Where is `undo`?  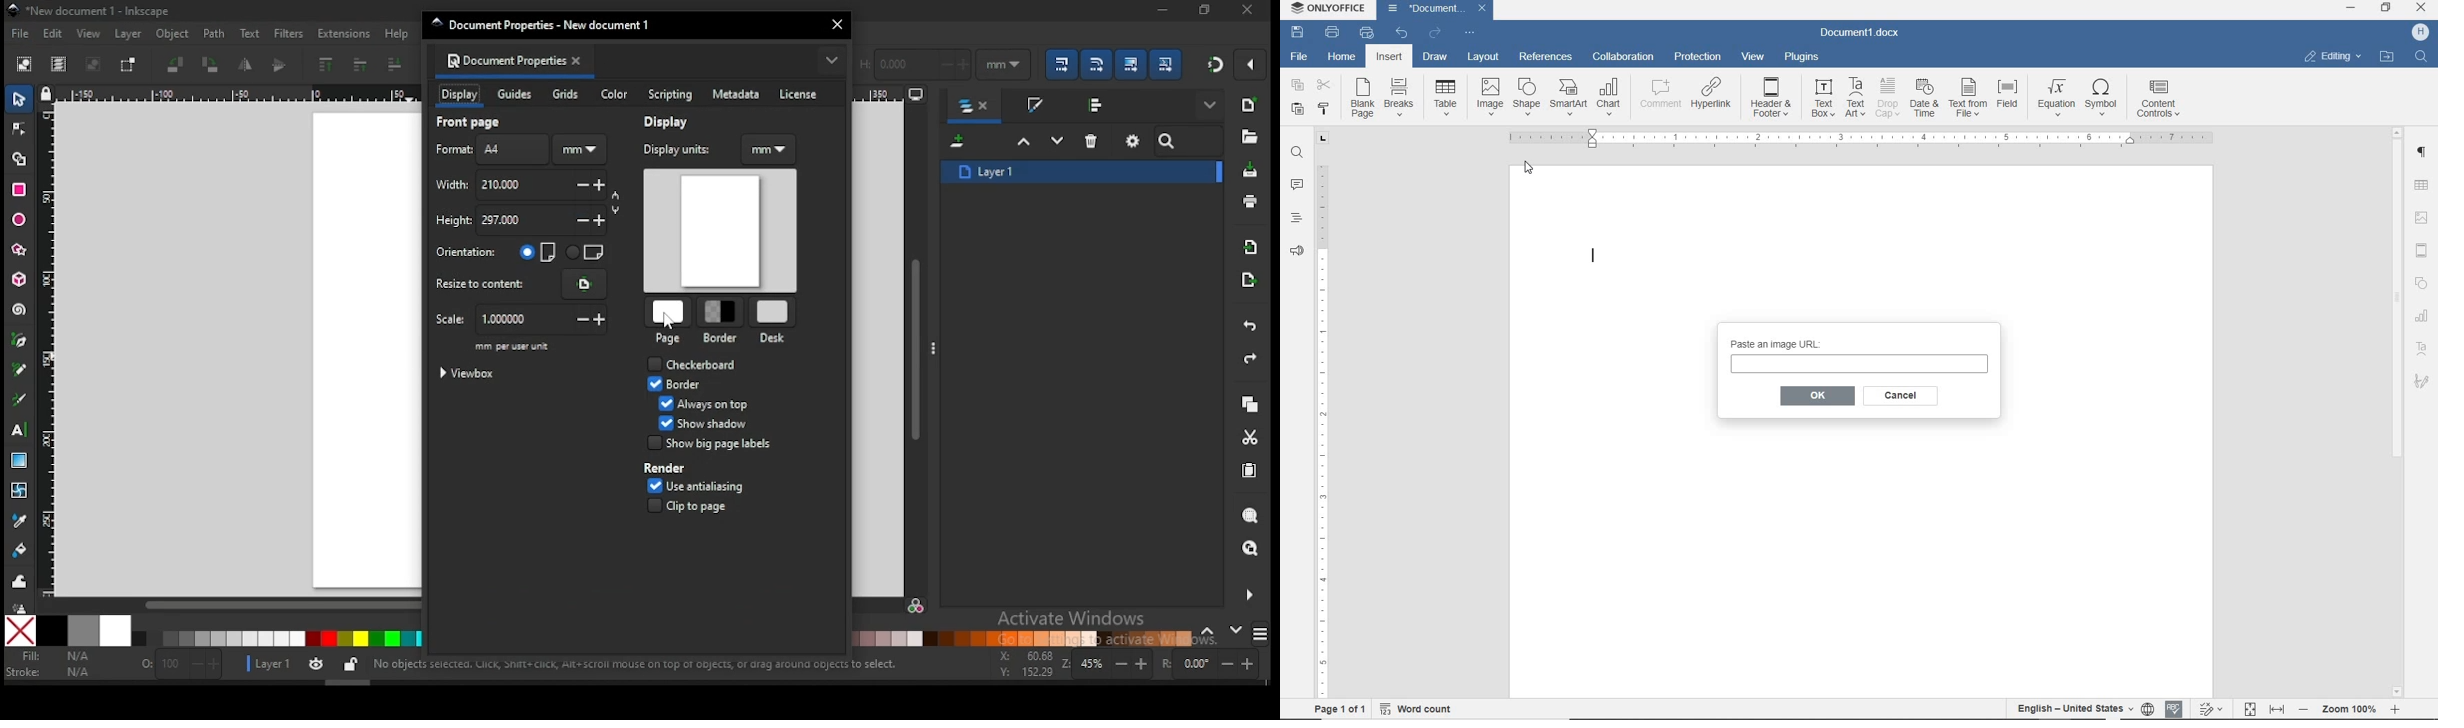
undo is located at coordinates (1250, 327).